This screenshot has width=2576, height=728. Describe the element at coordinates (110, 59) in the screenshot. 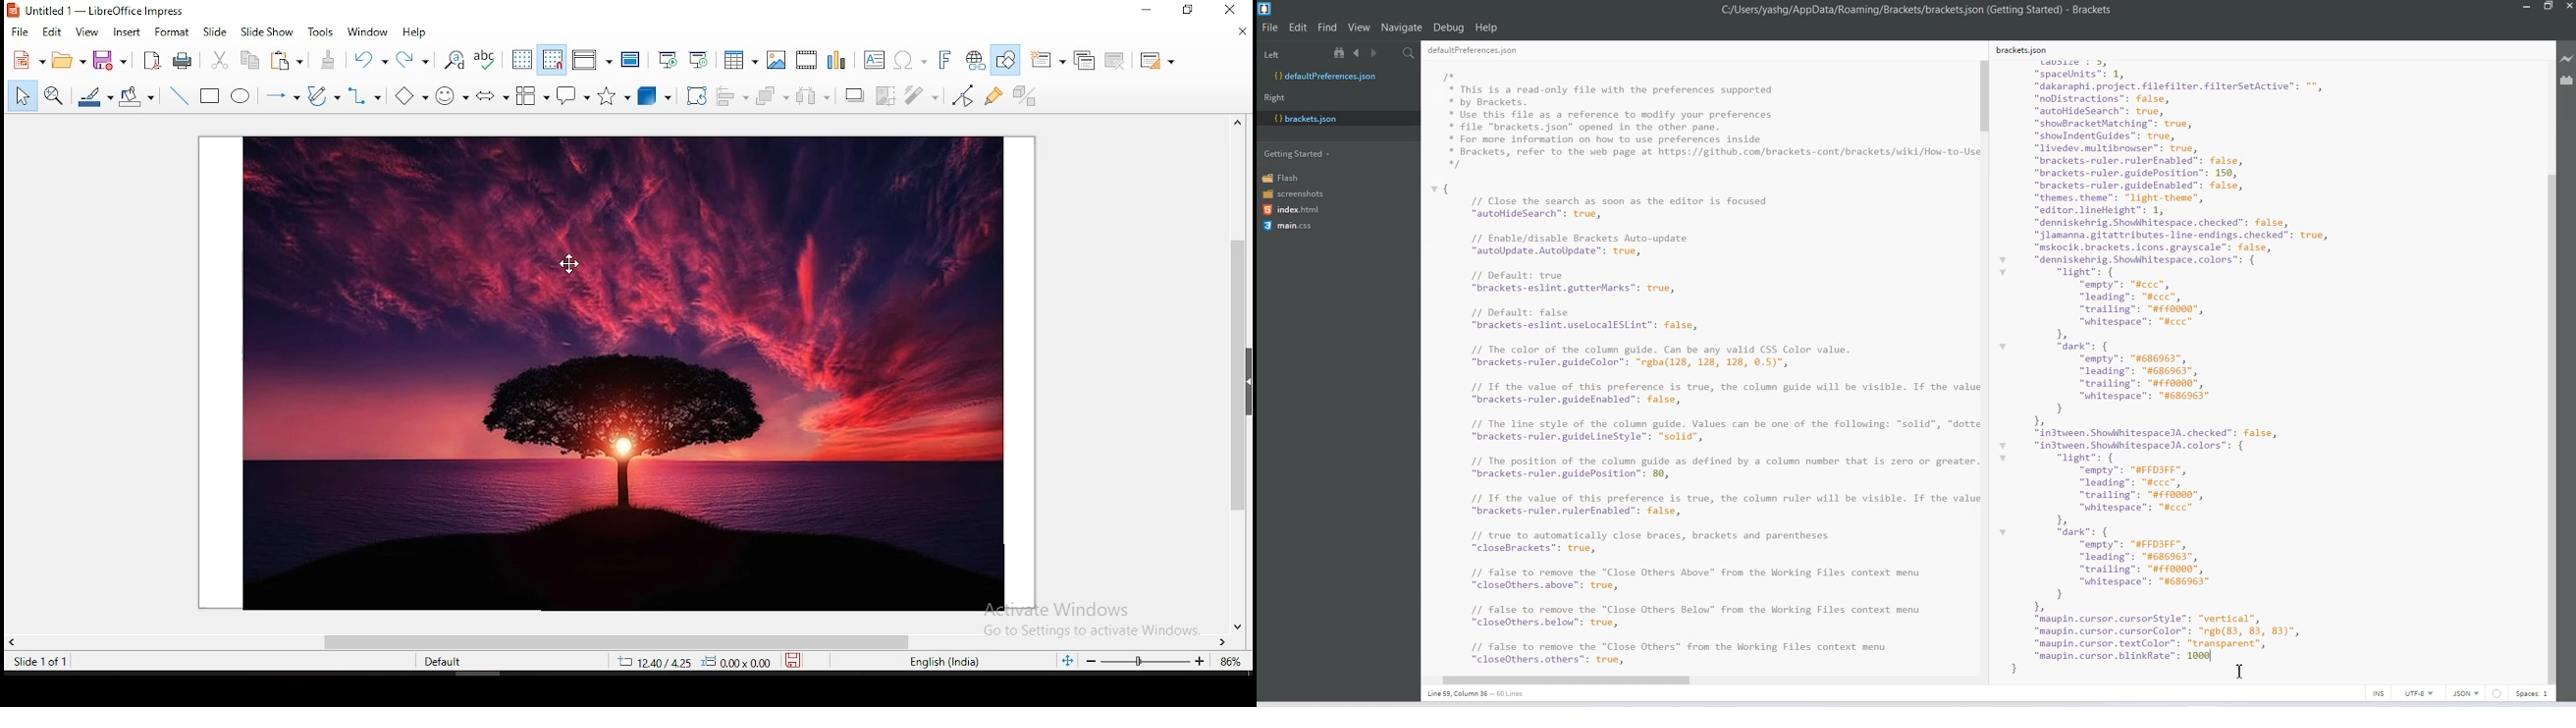

I see `save` at that location.